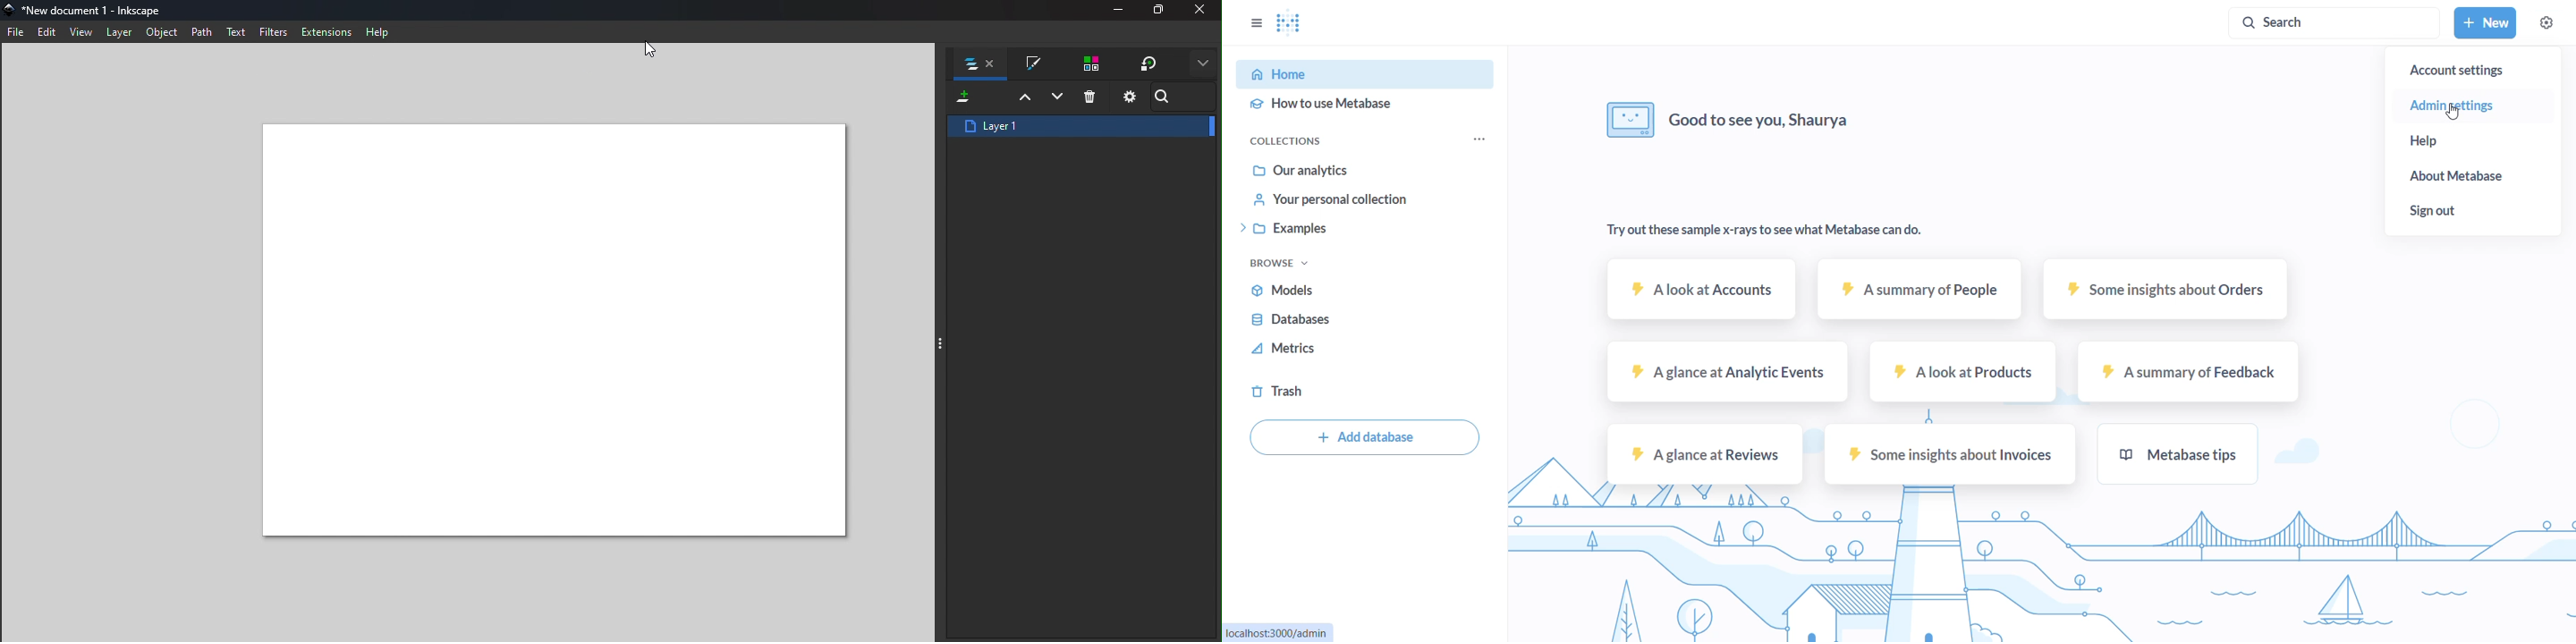 The height and width of the screenshot is (644, 2576). Describe the element at coordinates (1203, 11) in the screenshot. I see `Close` at that location.